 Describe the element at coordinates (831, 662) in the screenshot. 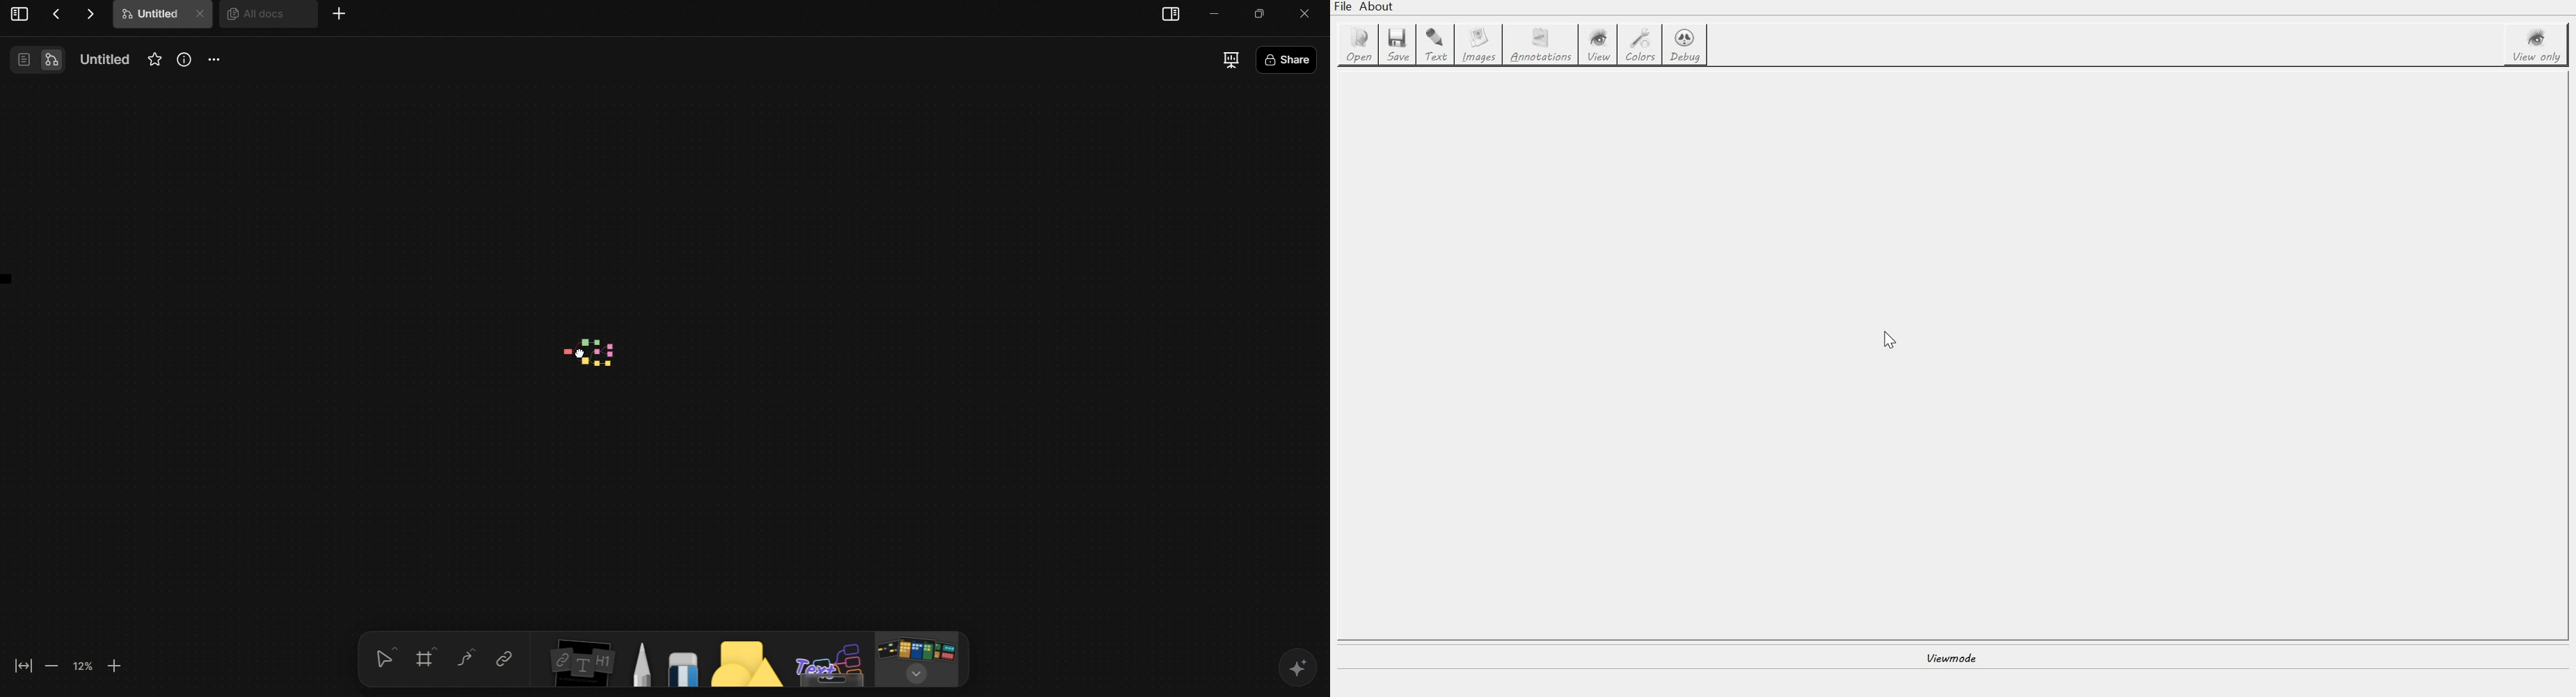

I see `Text Board Tool` at that location.